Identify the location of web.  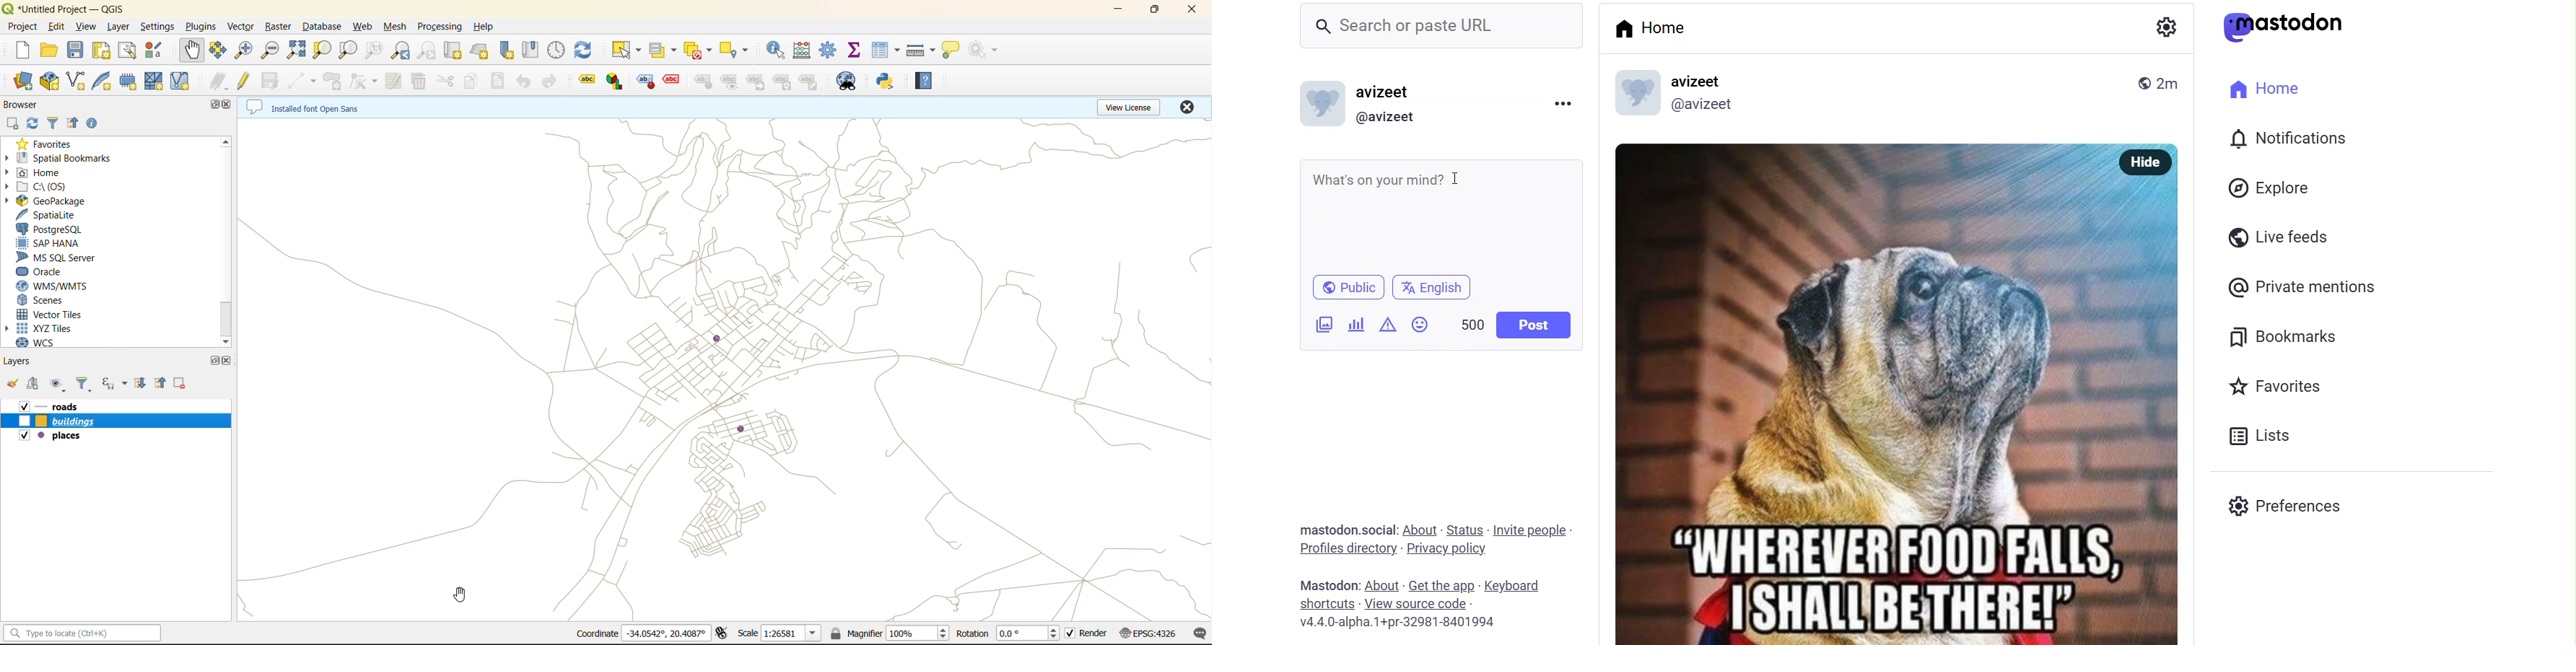
(364, 28).